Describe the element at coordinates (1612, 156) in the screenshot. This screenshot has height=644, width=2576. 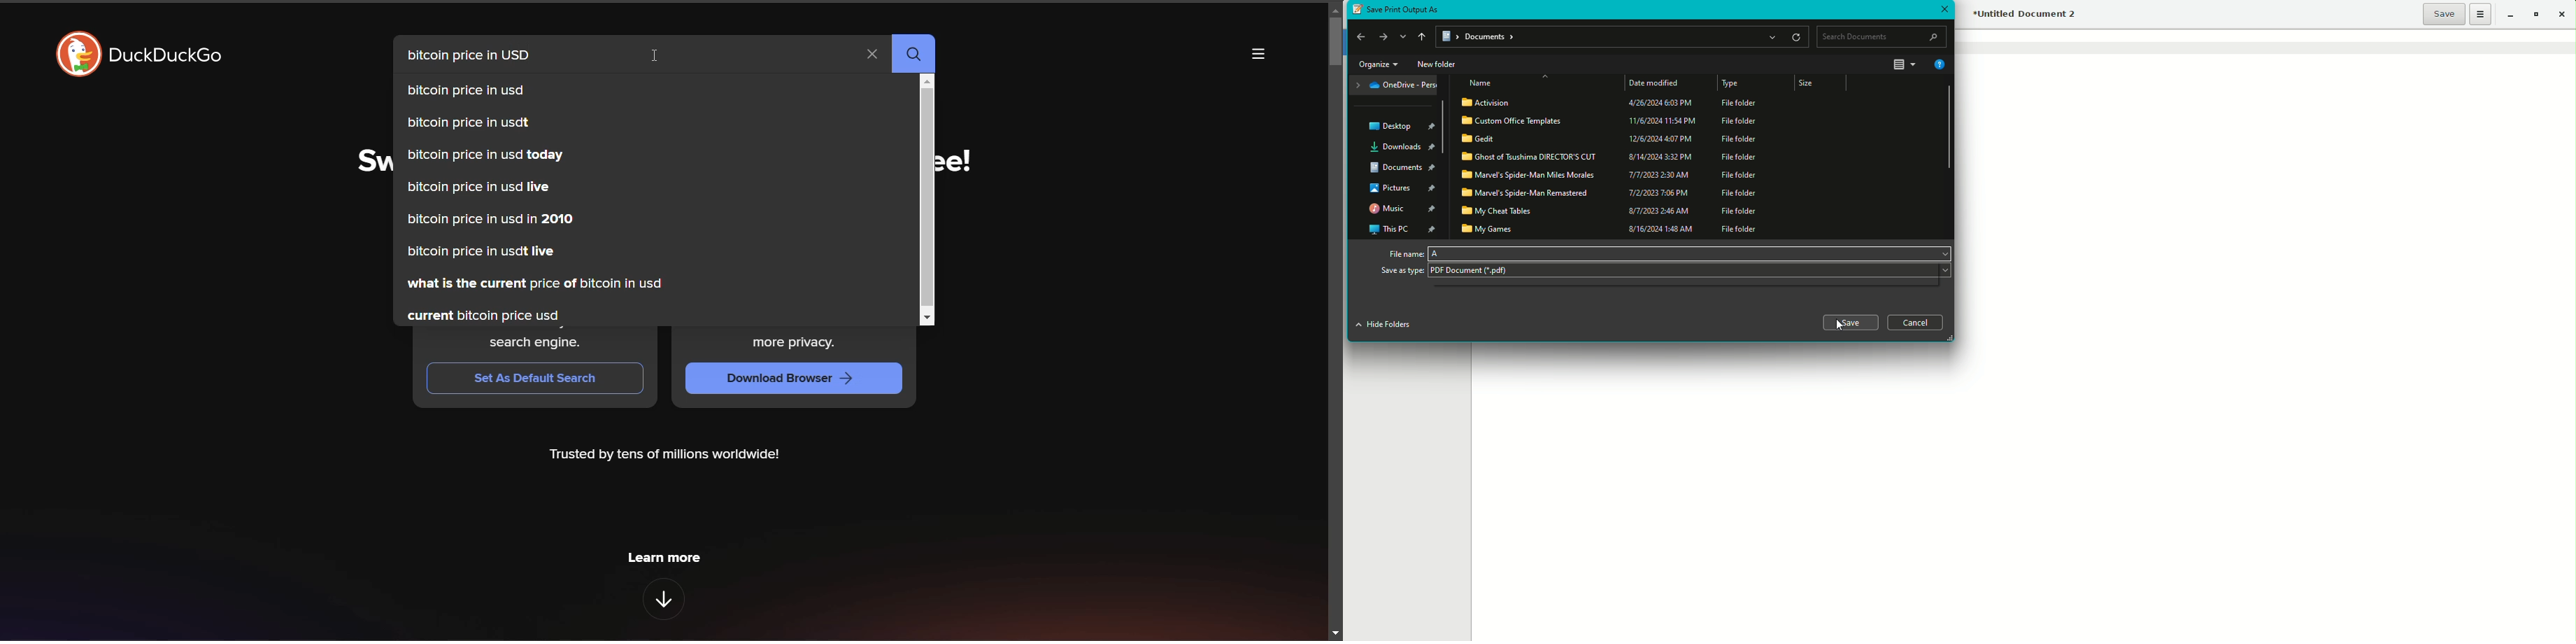
I see `Ghost of Tsushima` at that location.